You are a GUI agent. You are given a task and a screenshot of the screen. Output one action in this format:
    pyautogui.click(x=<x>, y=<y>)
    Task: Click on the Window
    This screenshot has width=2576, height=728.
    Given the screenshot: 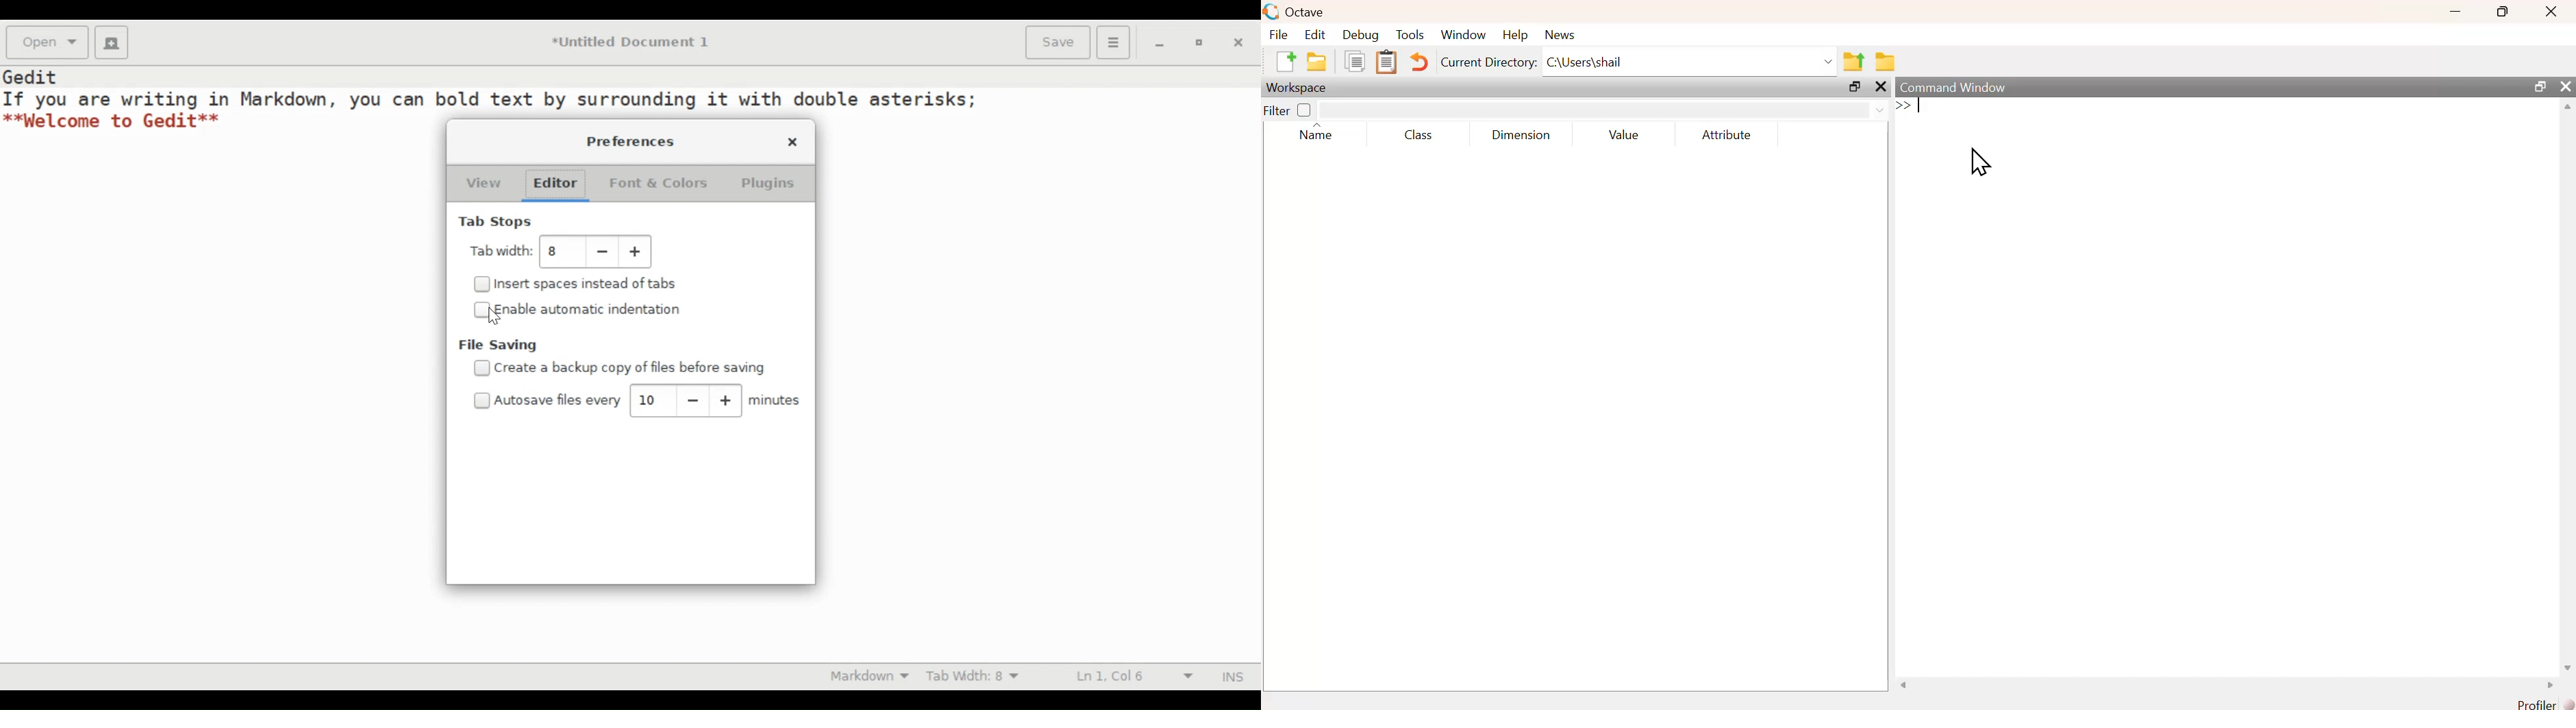 What is the action you would take?
    pyautogui.click(x=1464, y=35)
    